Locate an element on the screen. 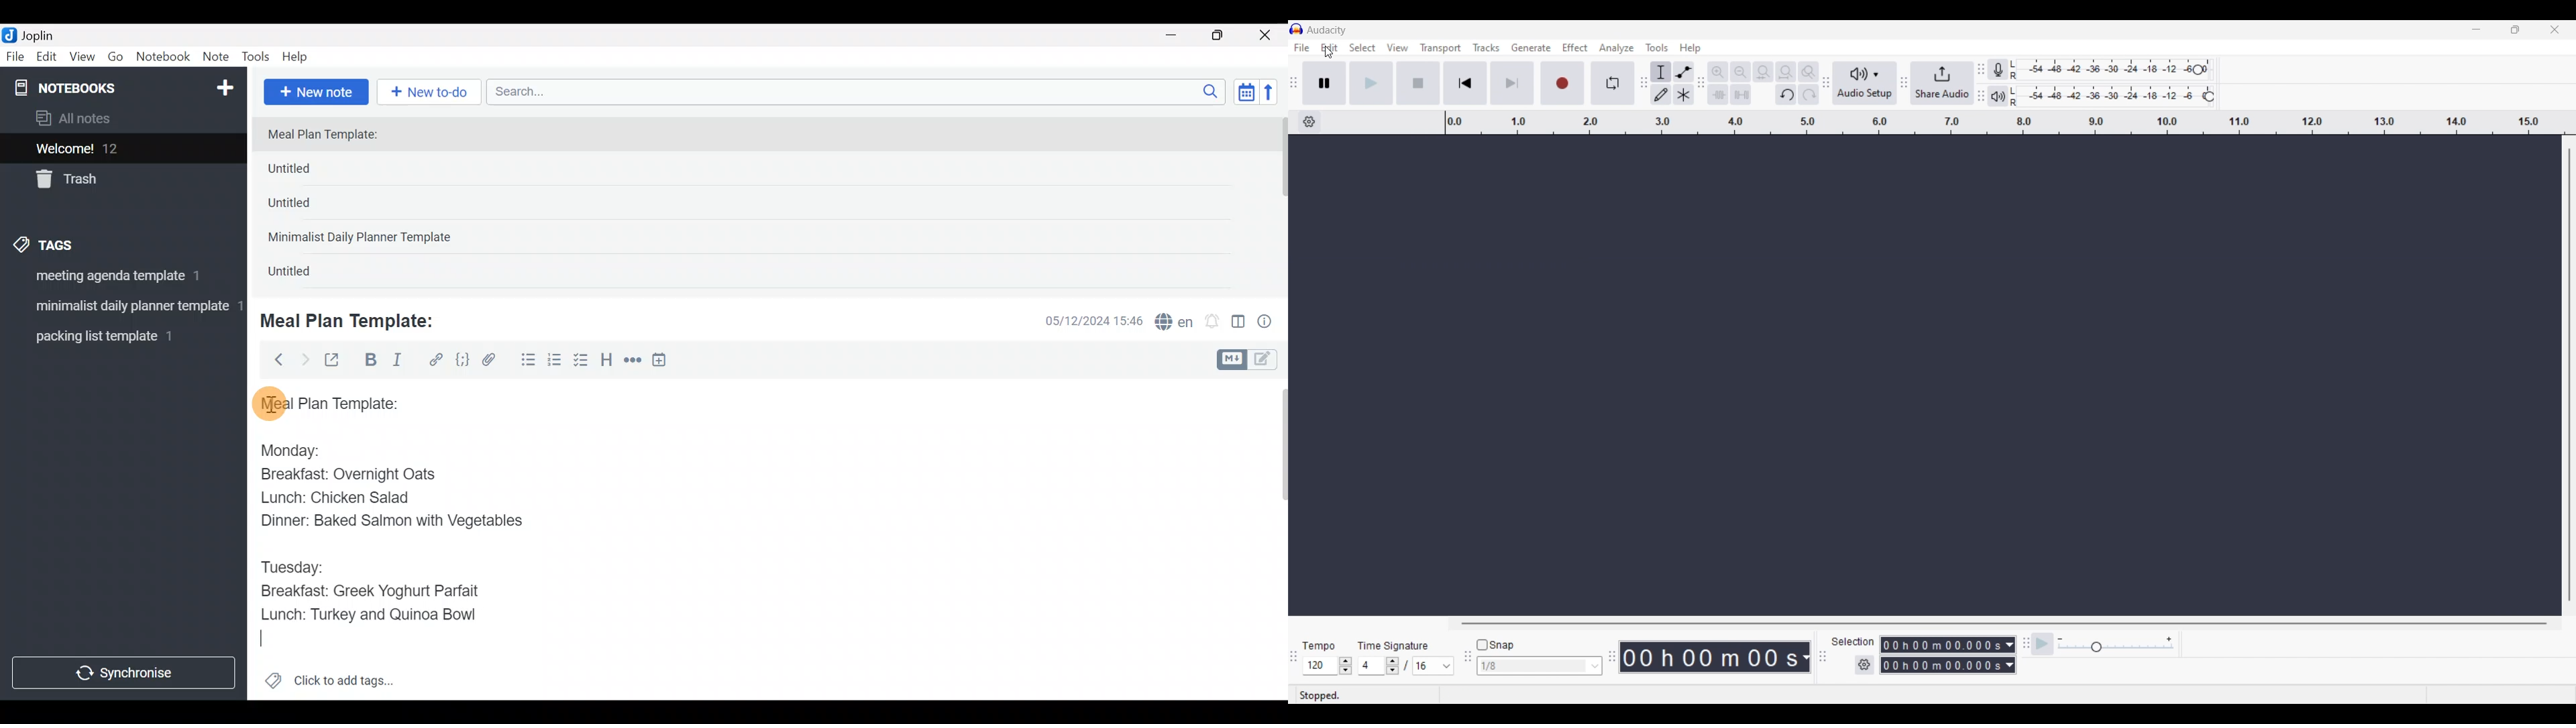 The width and height of the screenshot is (2576, 728). Recording duration is located at coordinates (1940, 655).